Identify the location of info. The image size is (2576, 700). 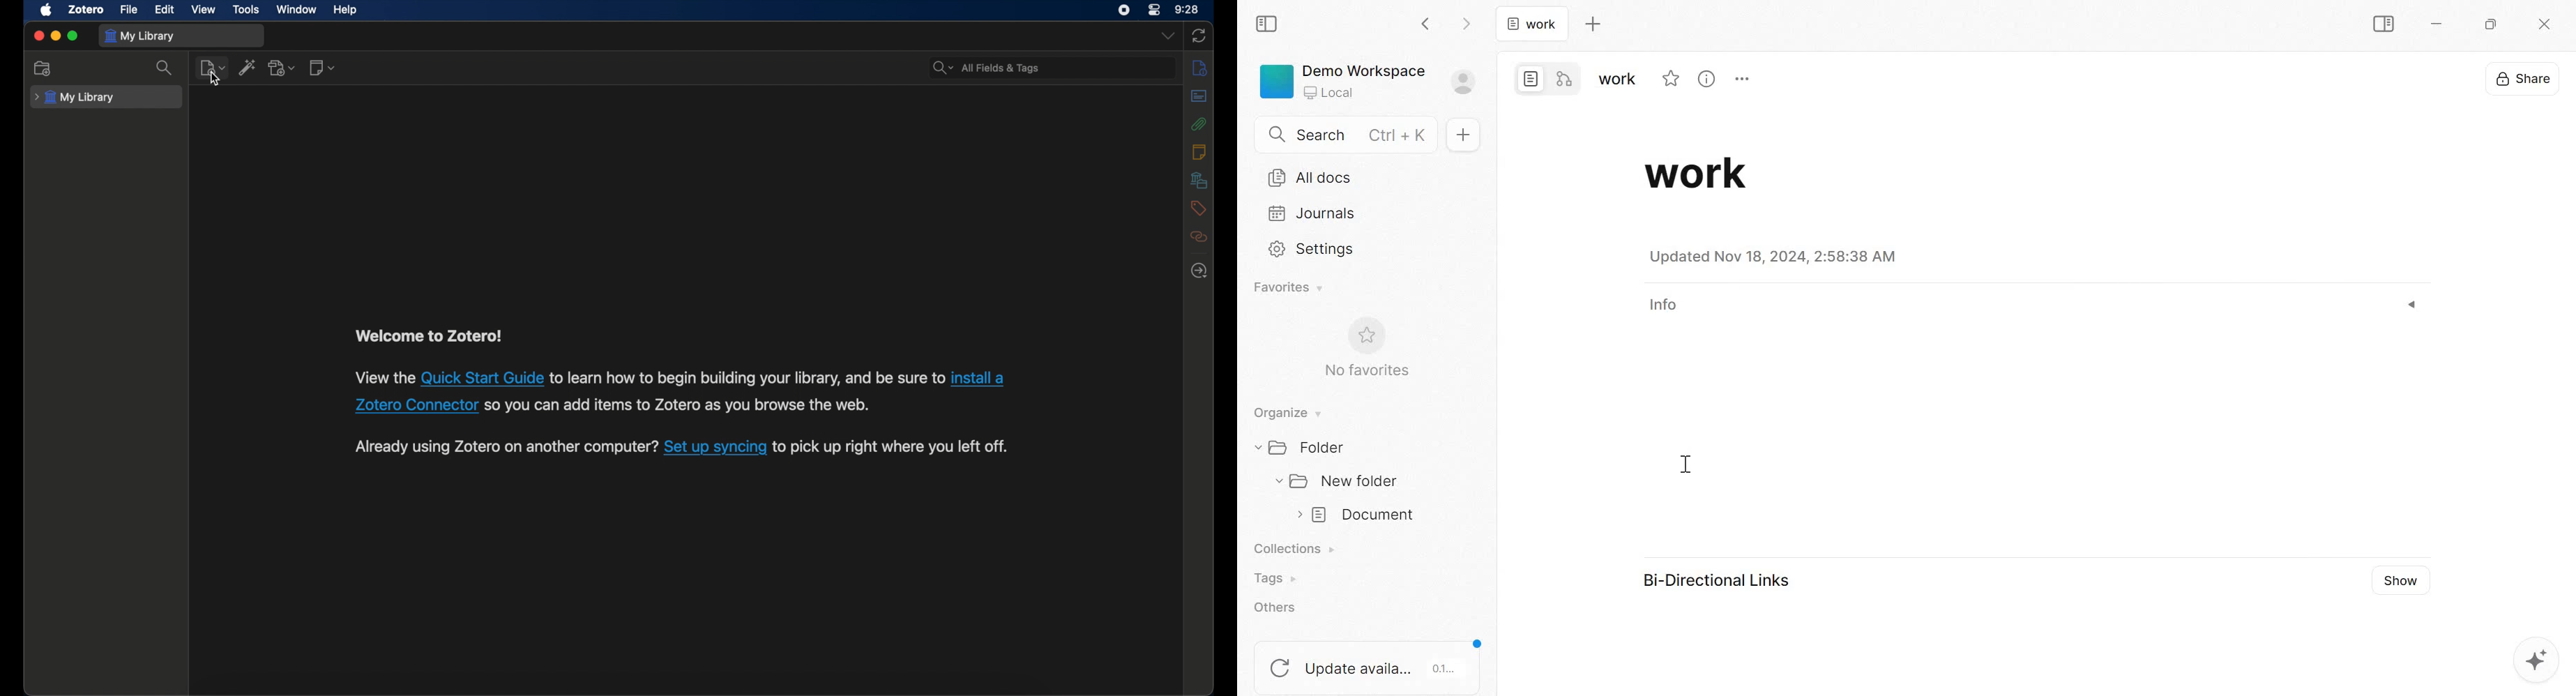
(1676, 305).